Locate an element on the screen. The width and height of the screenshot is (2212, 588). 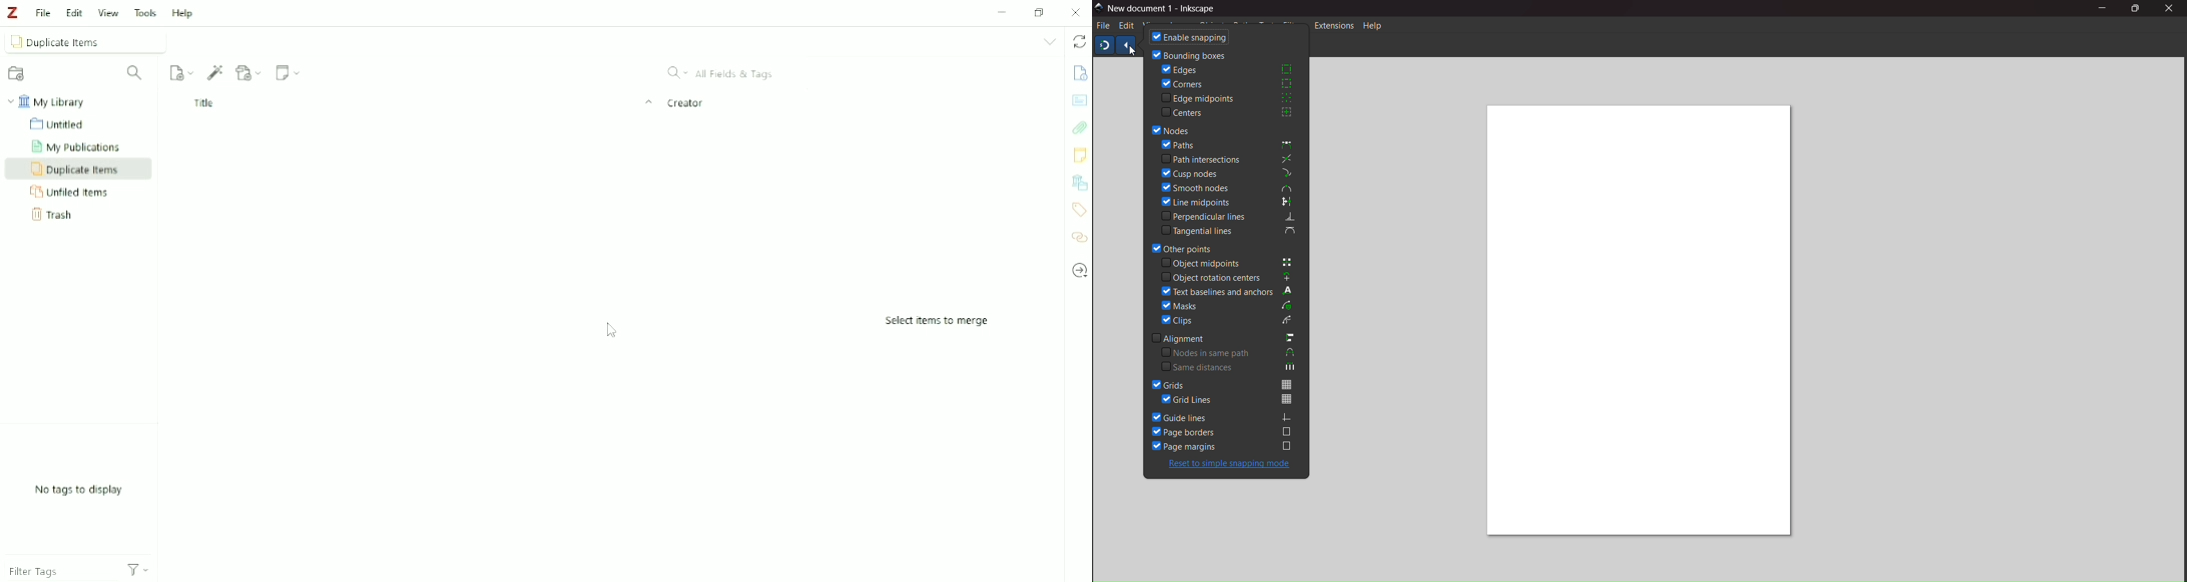
Notes is located at coordinates (1080, 155).